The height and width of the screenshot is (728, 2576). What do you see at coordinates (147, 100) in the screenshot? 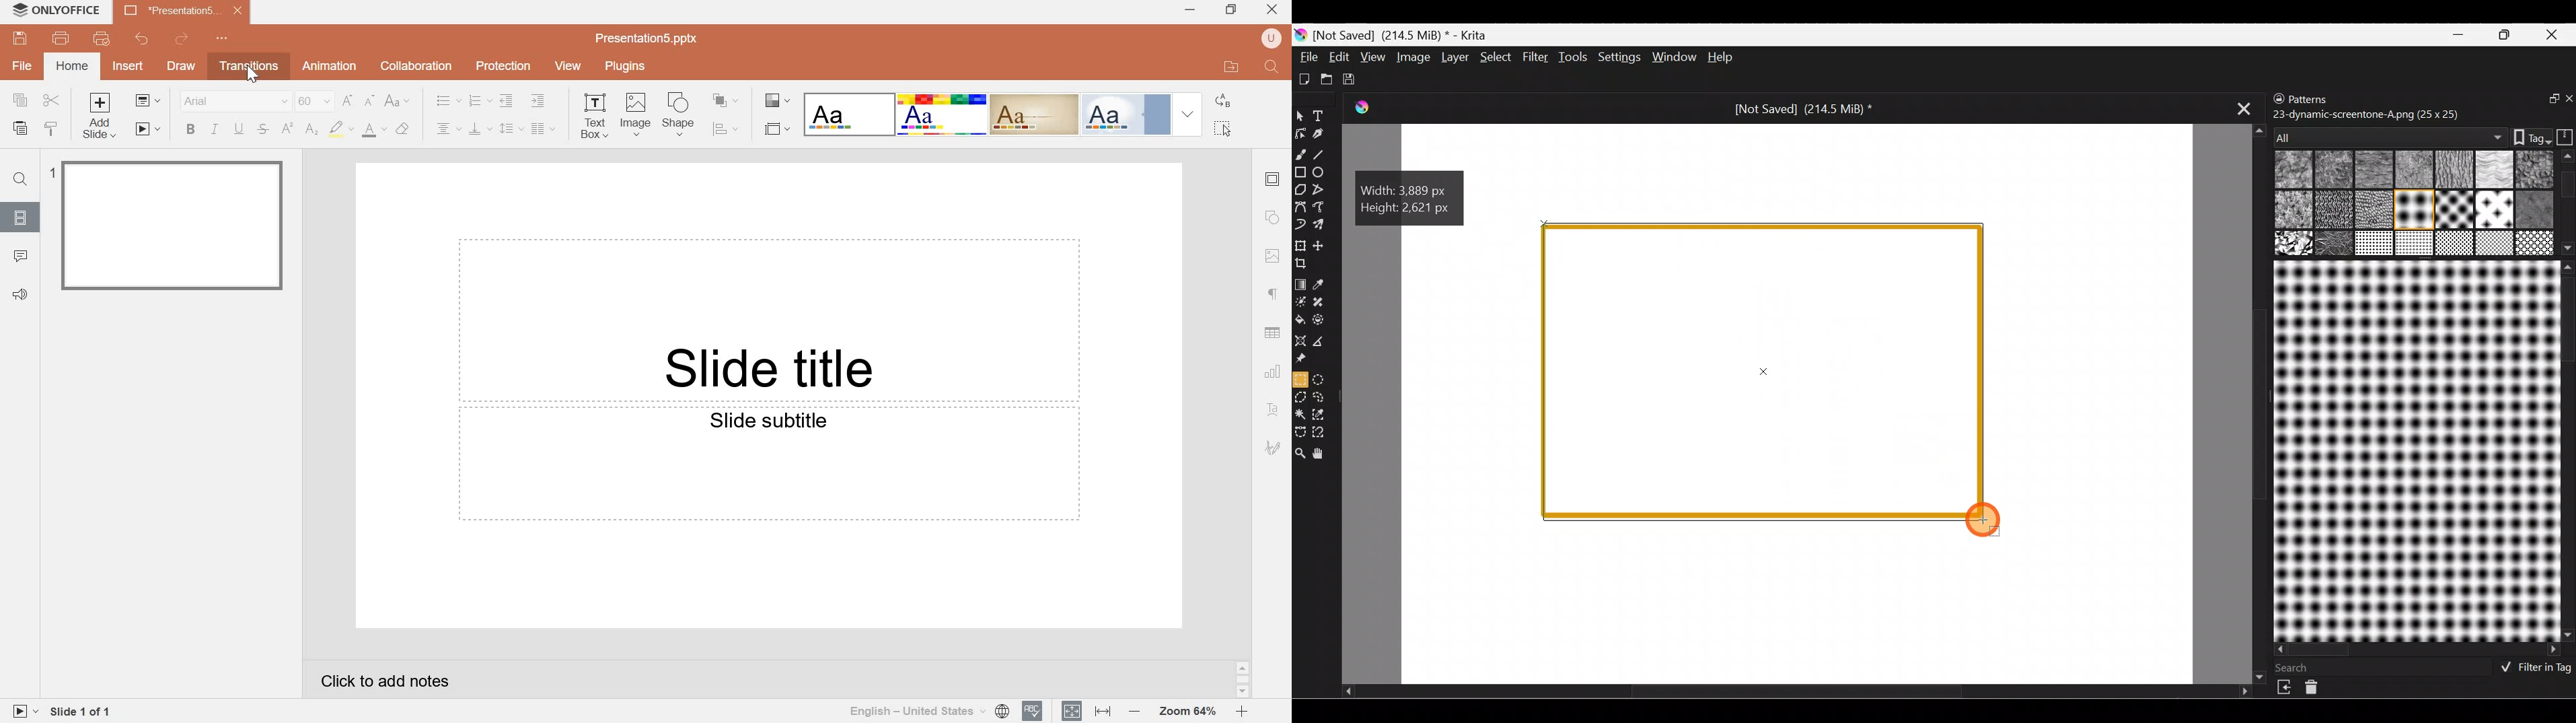
I see `slide layout` at bounding box center [147, 100].